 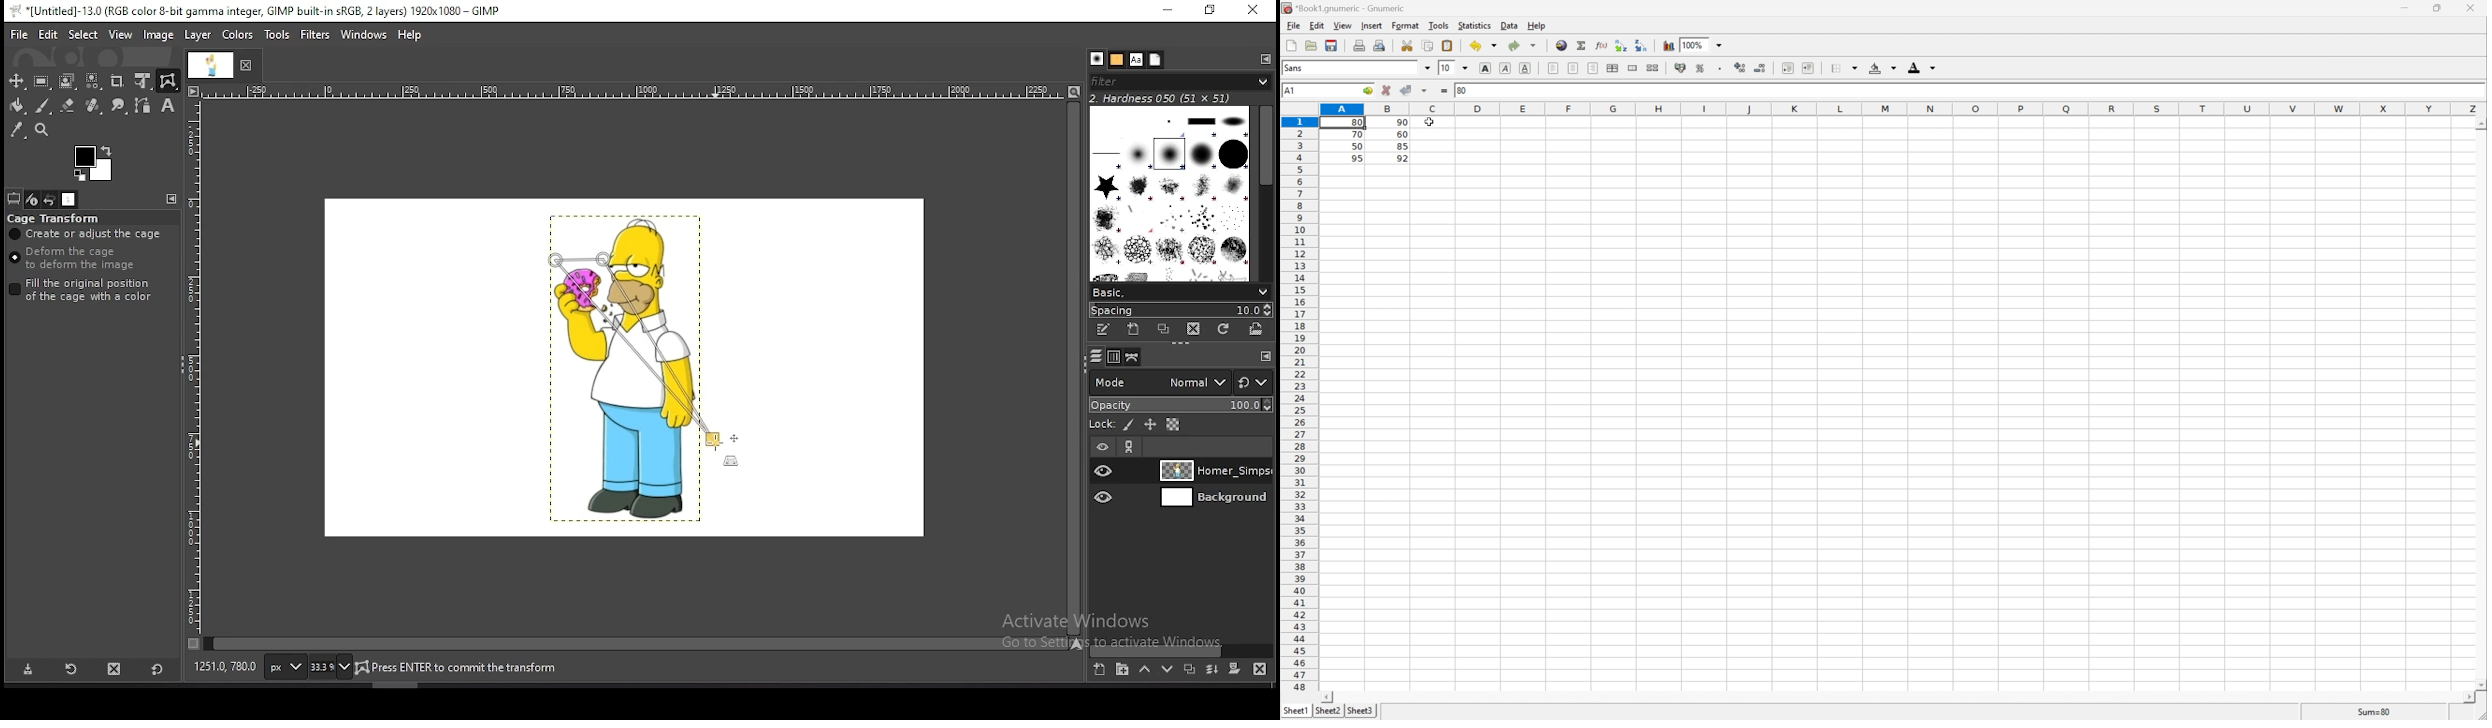 What do you see at coordinates (1506, 67) in the screenshot?
I see `Italic` at bounding box center [1506, 67].